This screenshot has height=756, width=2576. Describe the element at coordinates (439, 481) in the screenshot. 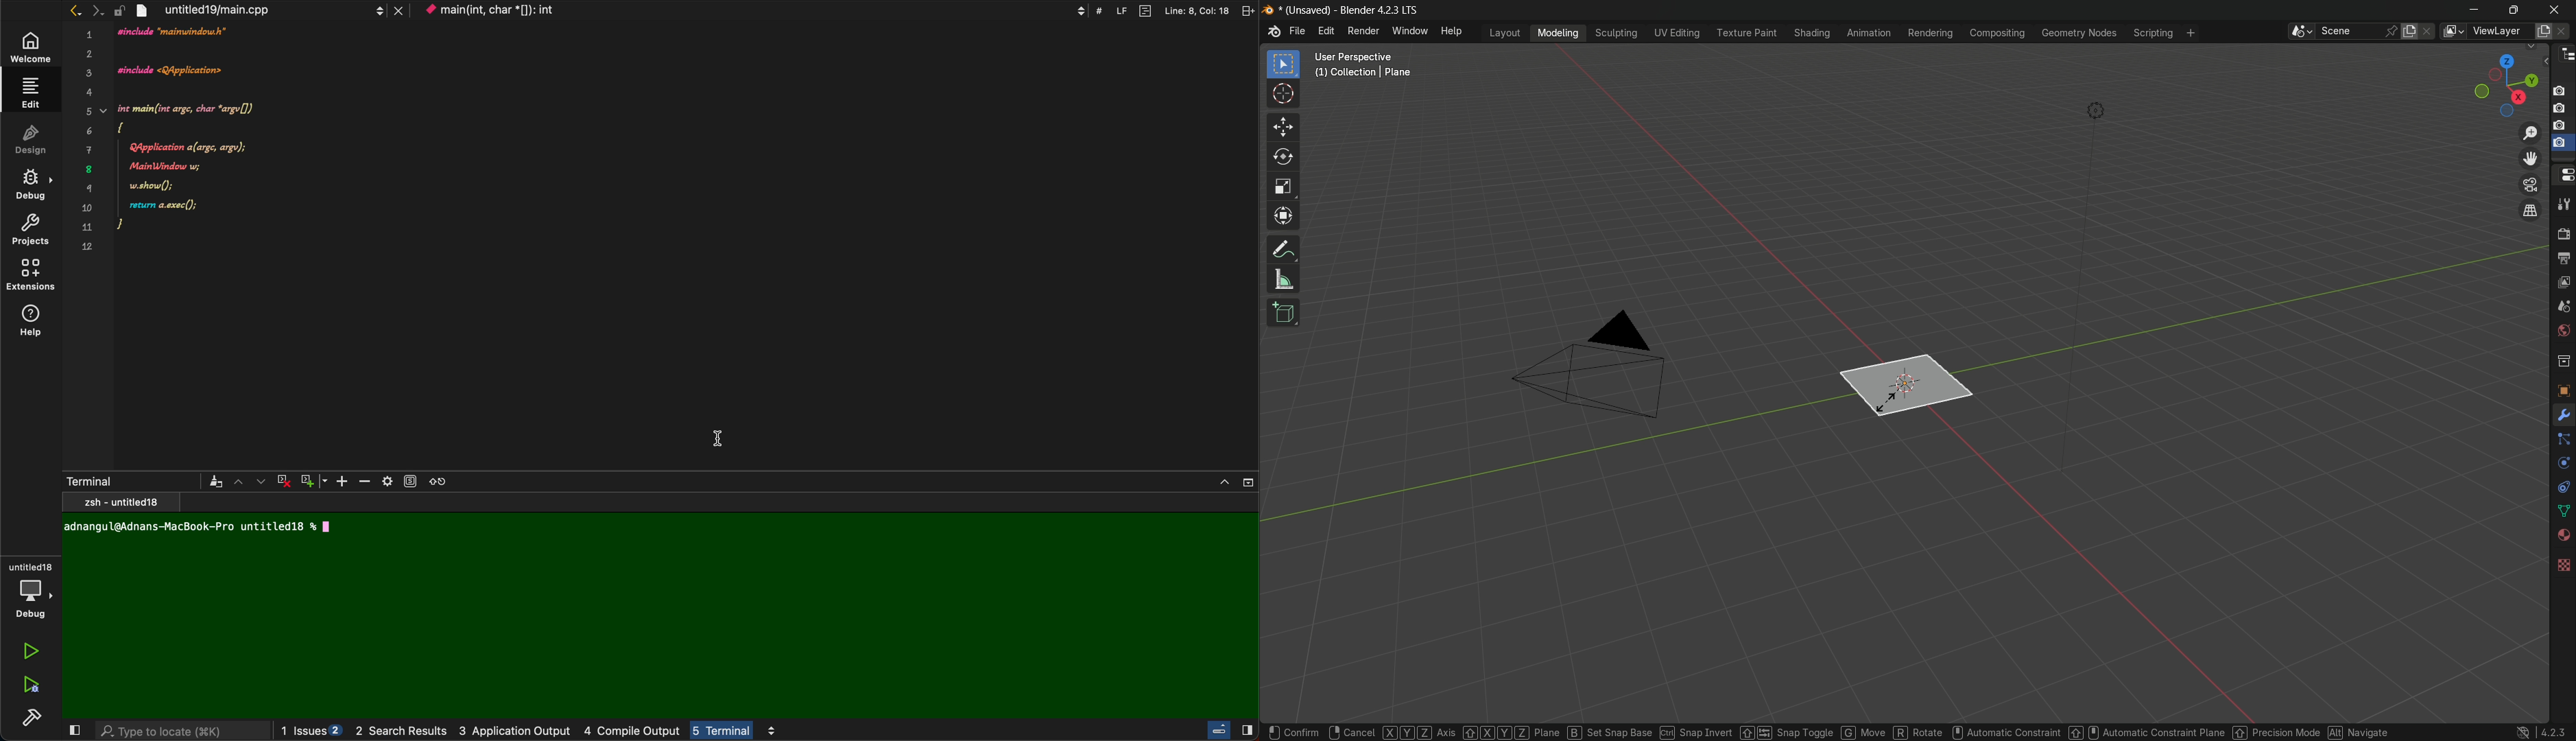

I see `reset` at that location.